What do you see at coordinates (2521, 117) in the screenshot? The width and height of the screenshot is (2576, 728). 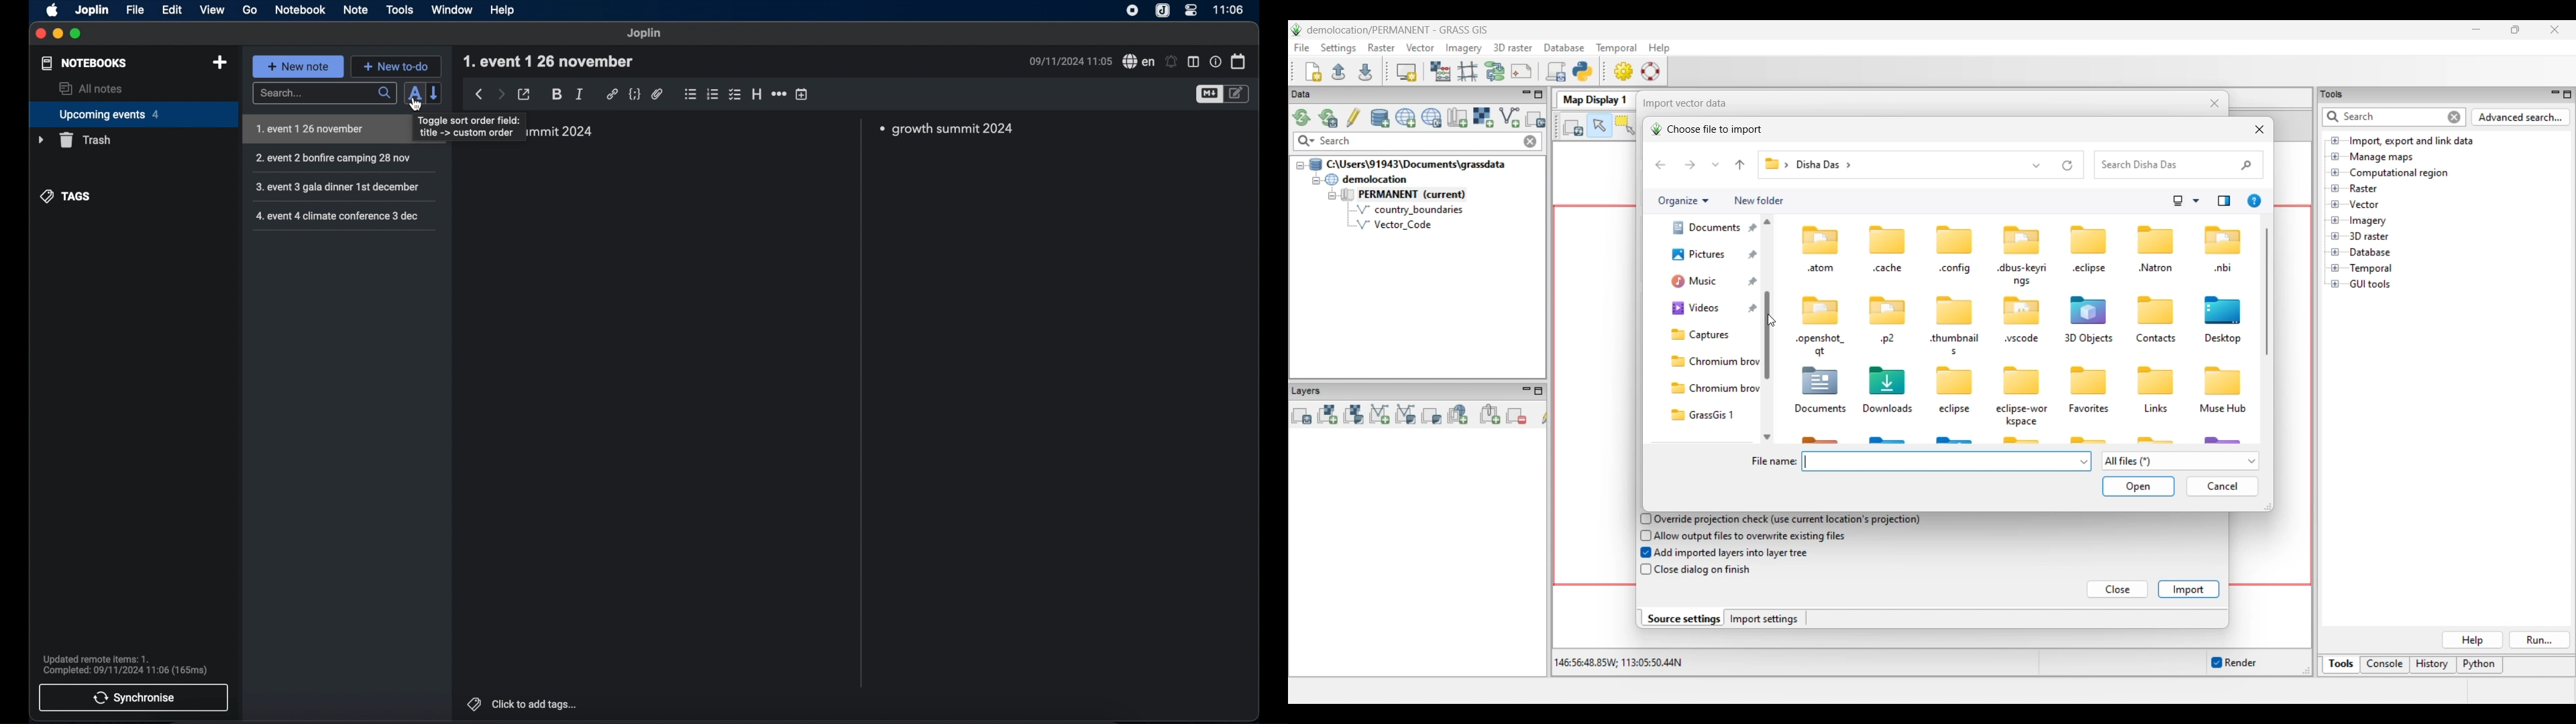 I see `Advanced search for Tools panel` at bounding box center [2521, 117].